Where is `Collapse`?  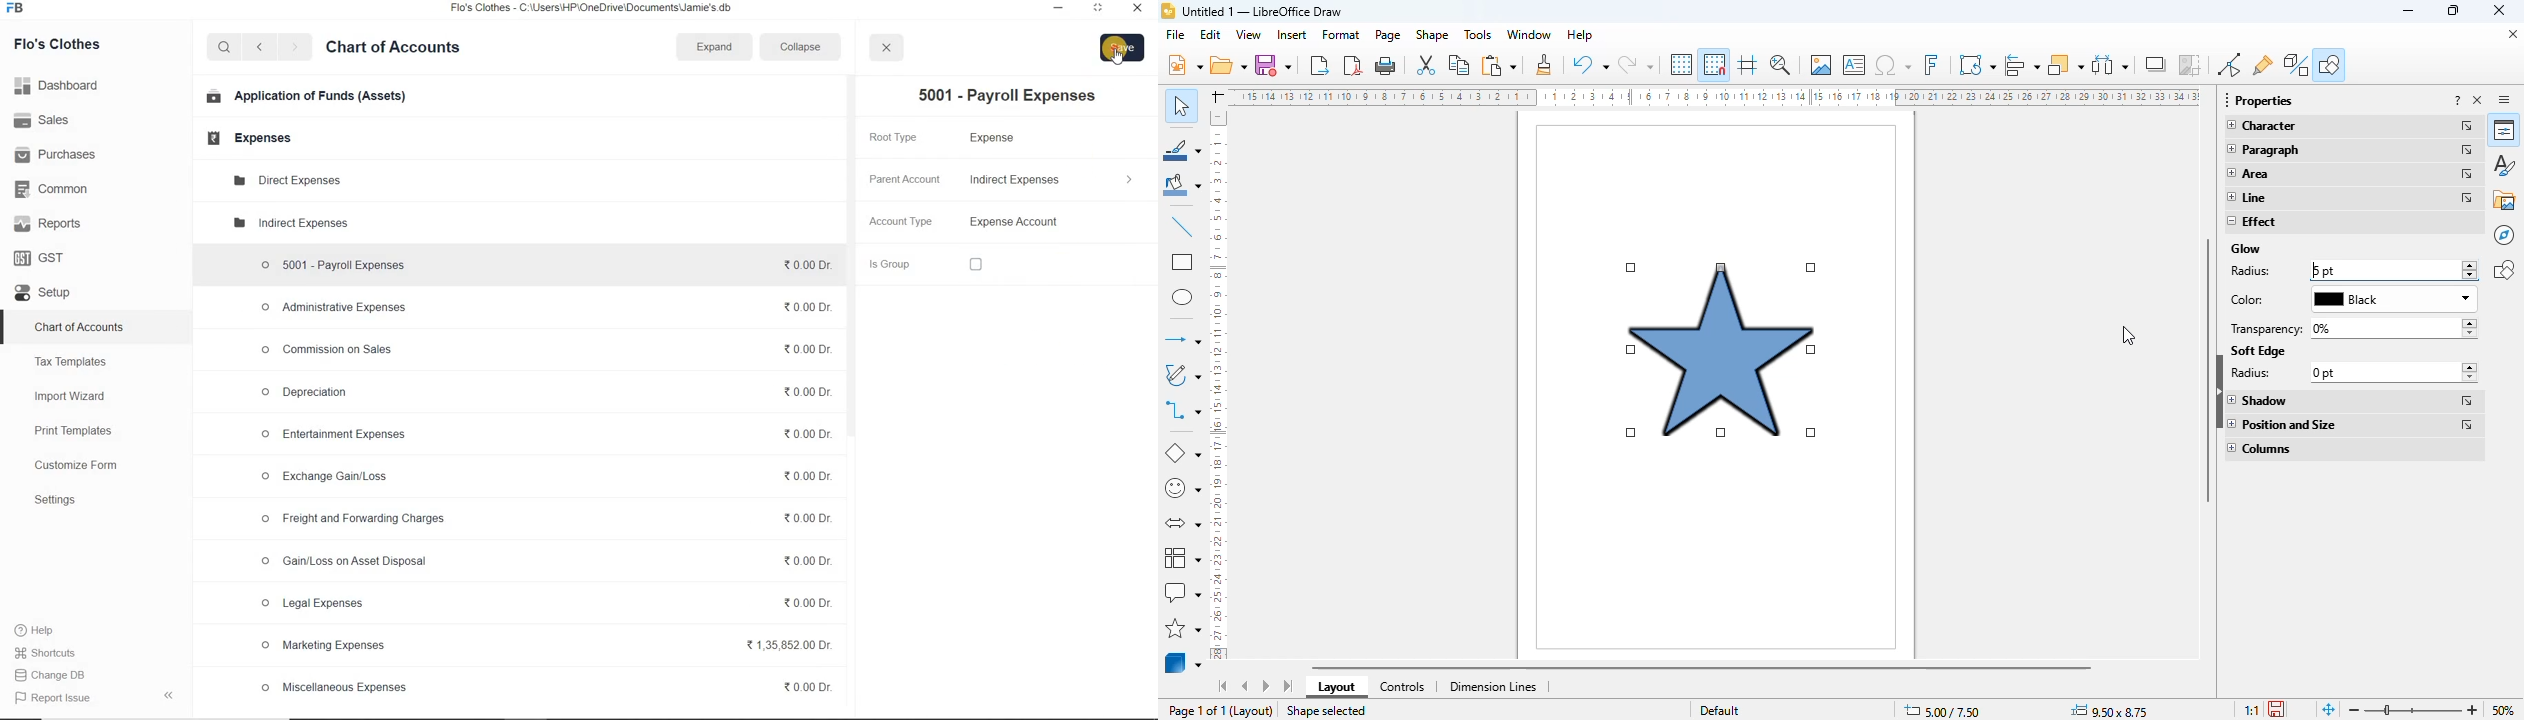
Collapse is located at coordinates (800, 46).